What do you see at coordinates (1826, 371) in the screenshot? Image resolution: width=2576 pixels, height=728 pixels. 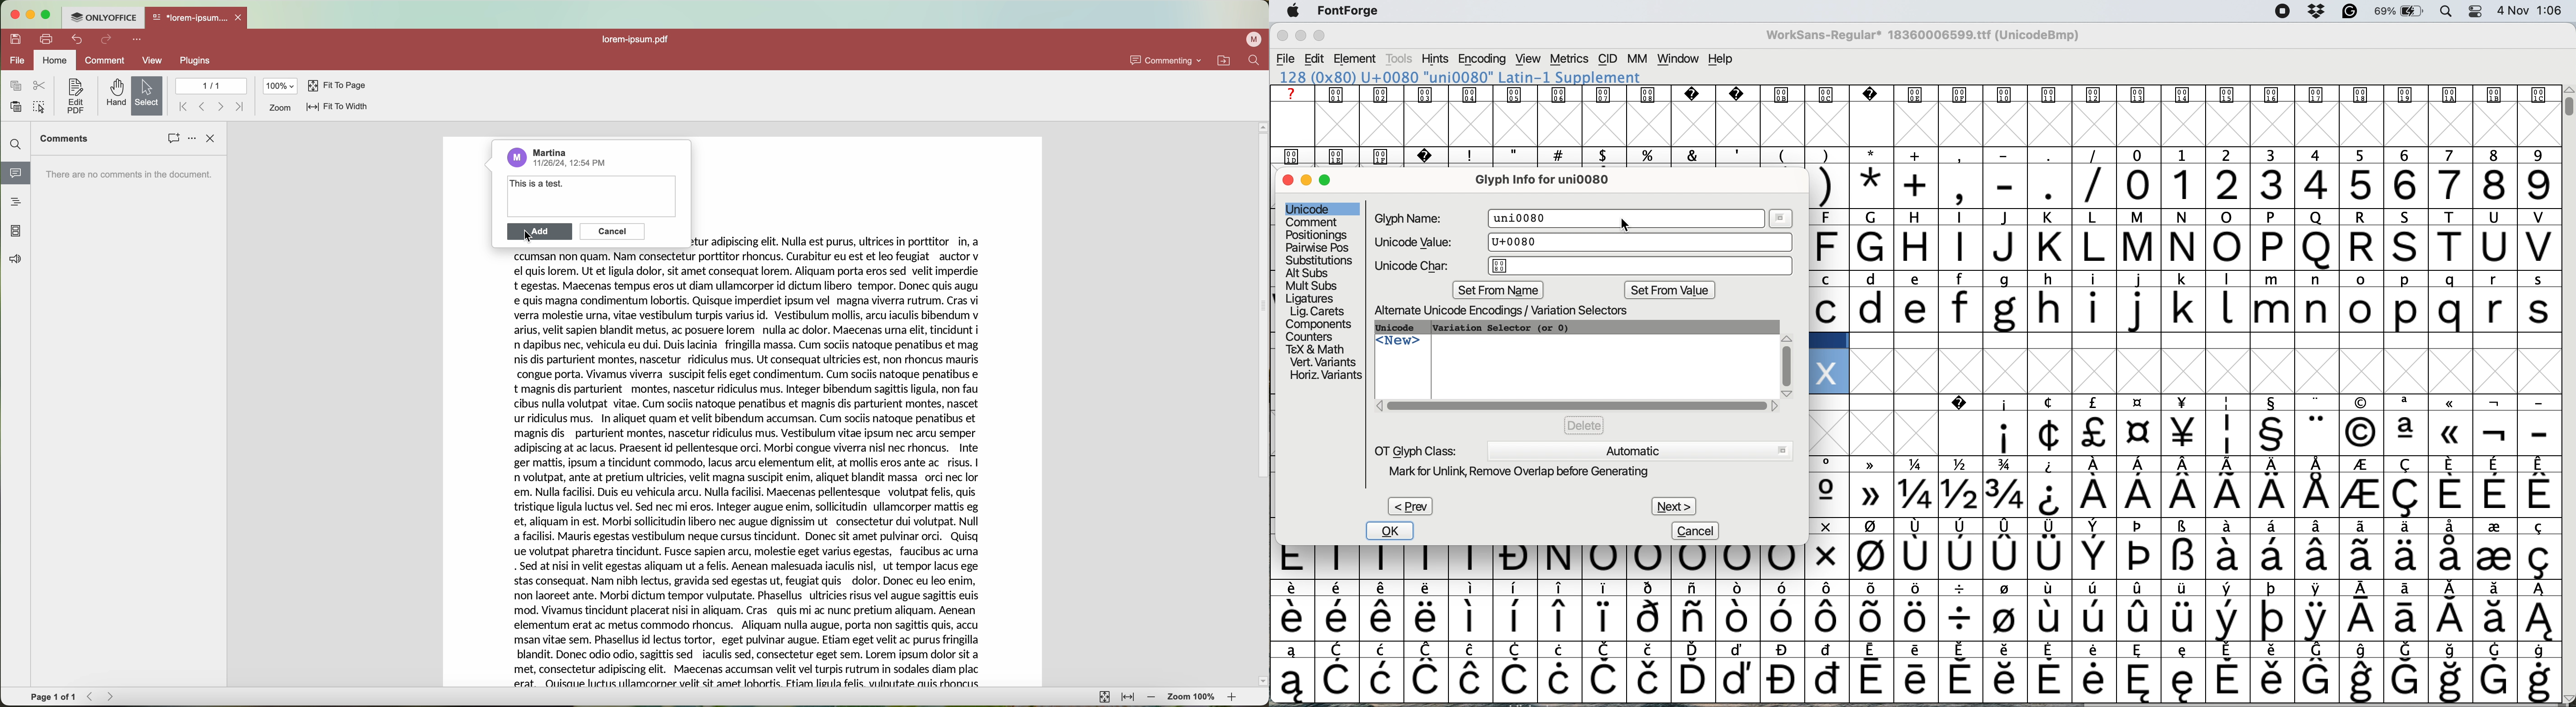 I see `glyph added` at bounding box center [1826, 371].